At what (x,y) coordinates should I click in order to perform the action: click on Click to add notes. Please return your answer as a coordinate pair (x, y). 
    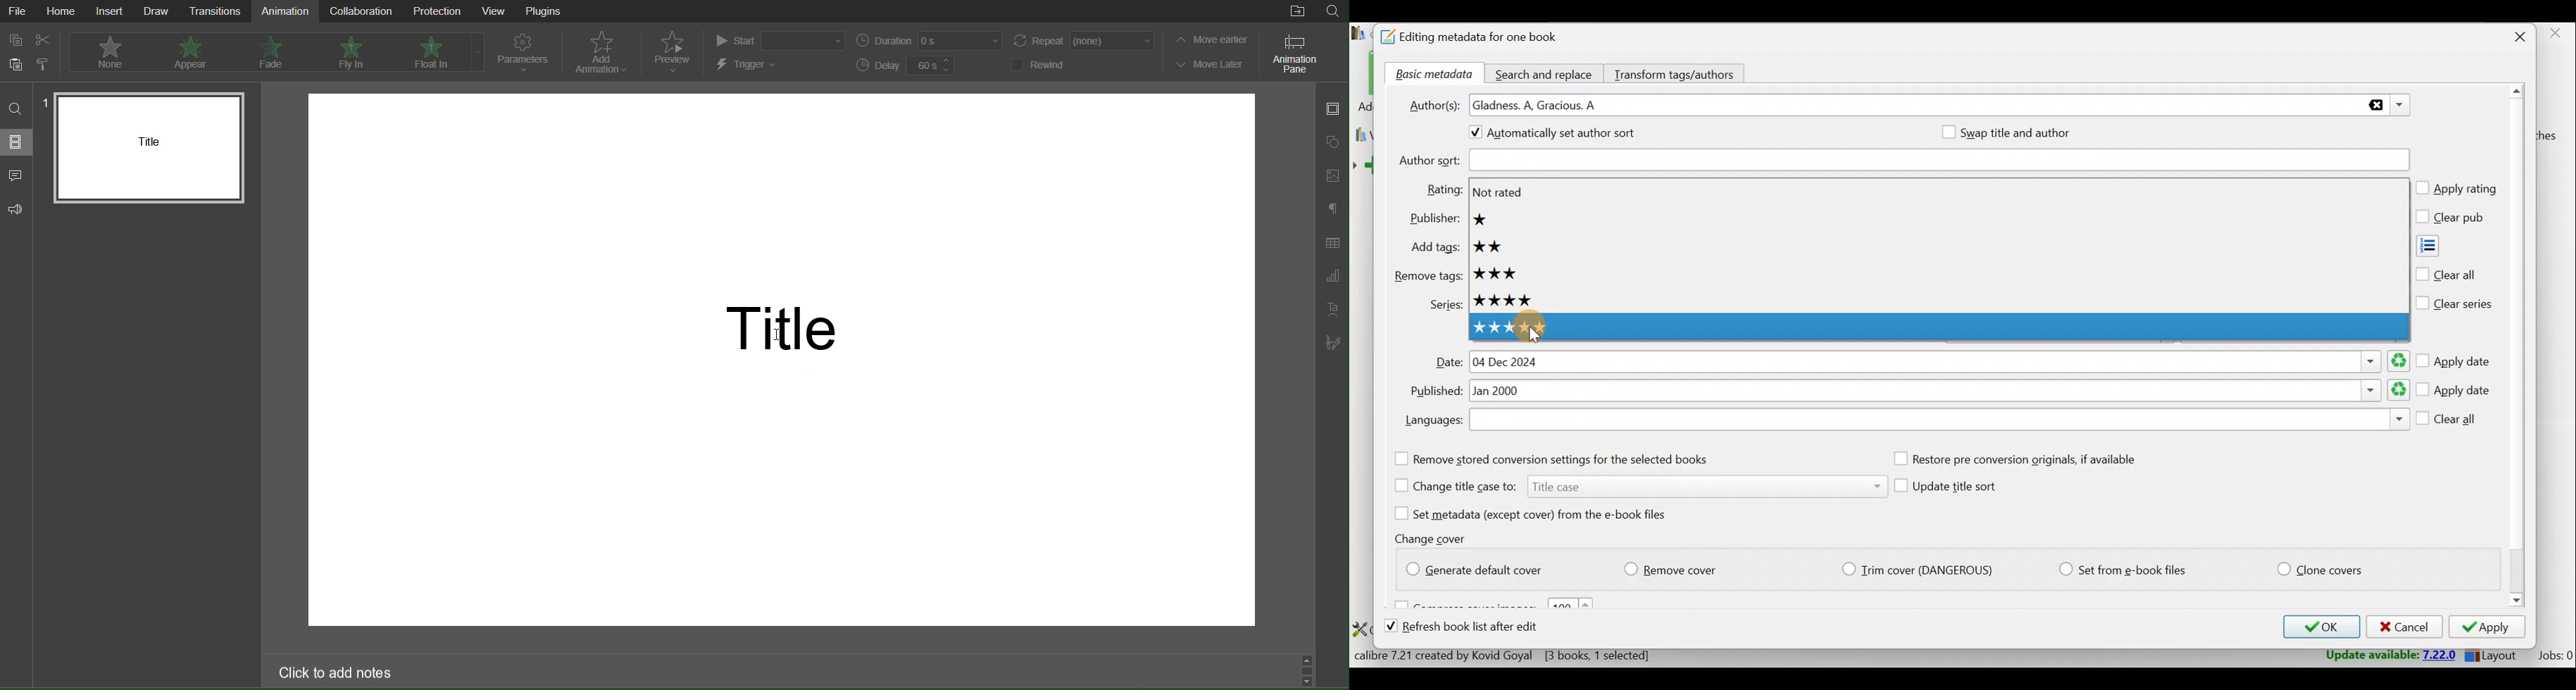
    Looking at the image, I should click on (338, 673).